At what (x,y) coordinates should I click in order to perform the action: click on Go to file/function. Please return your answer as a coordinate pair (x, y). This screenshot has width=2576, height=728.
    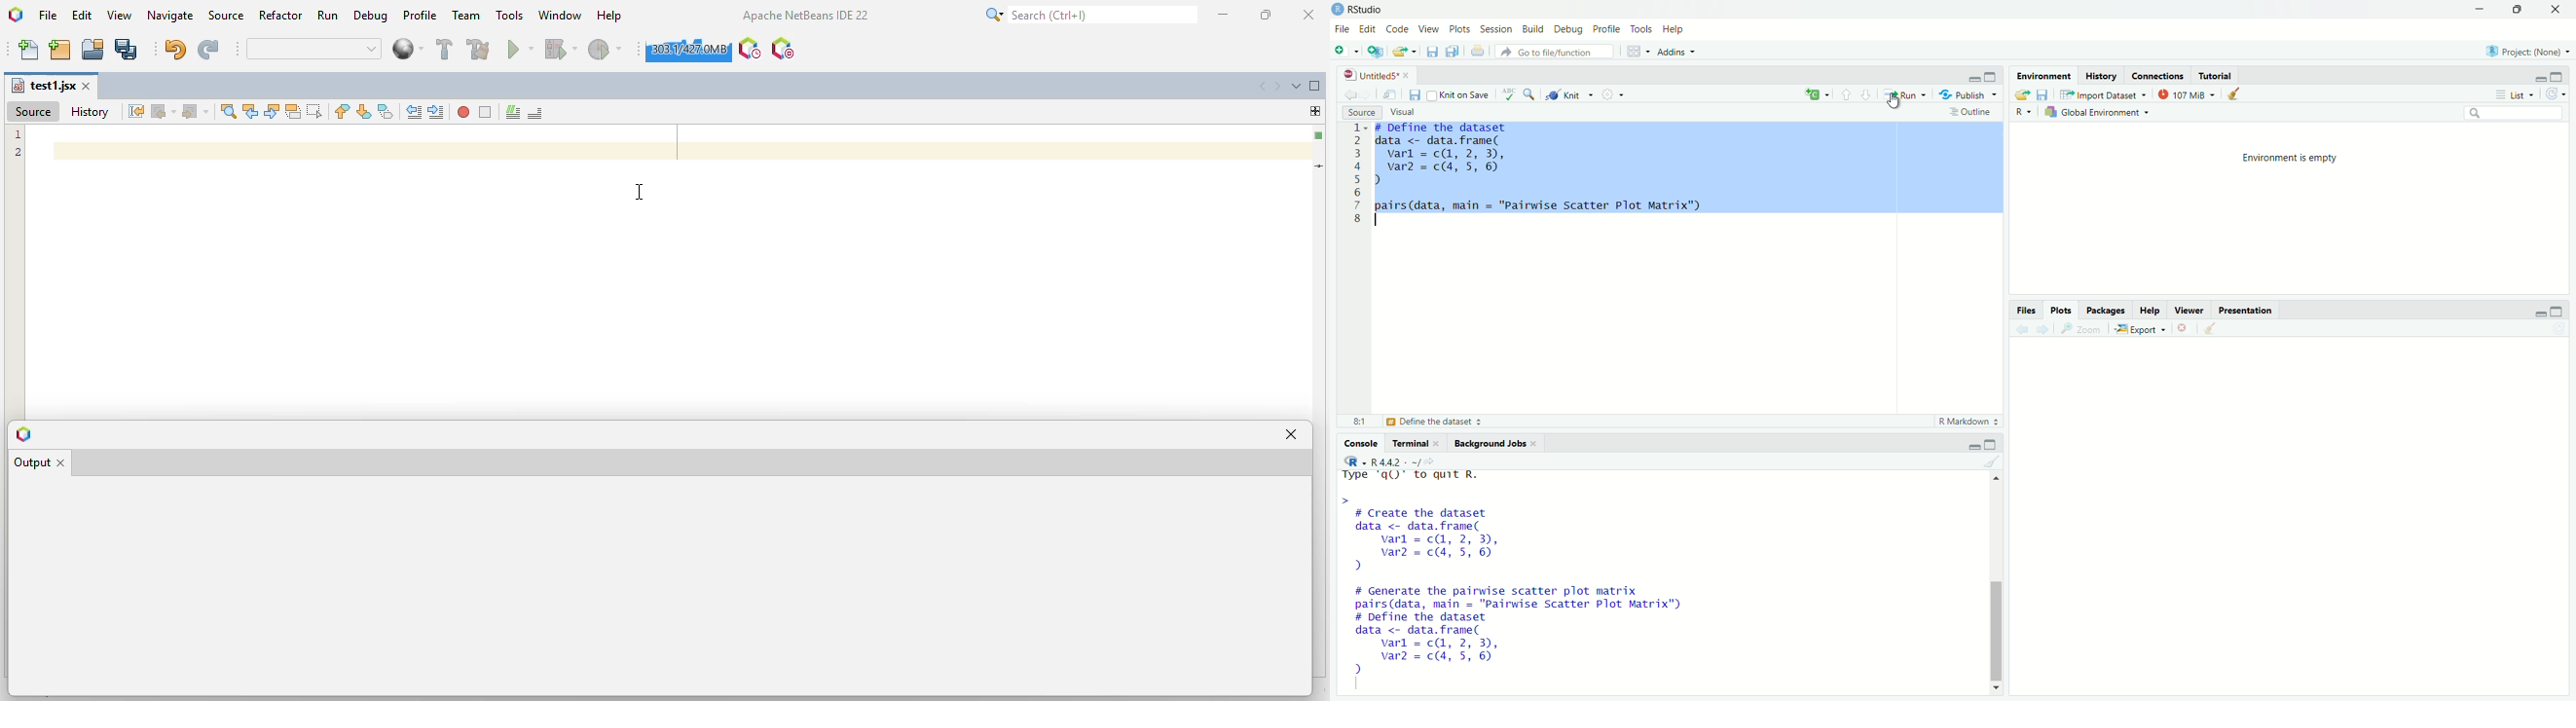
    Looking at the image, I should click on (1554, 51).